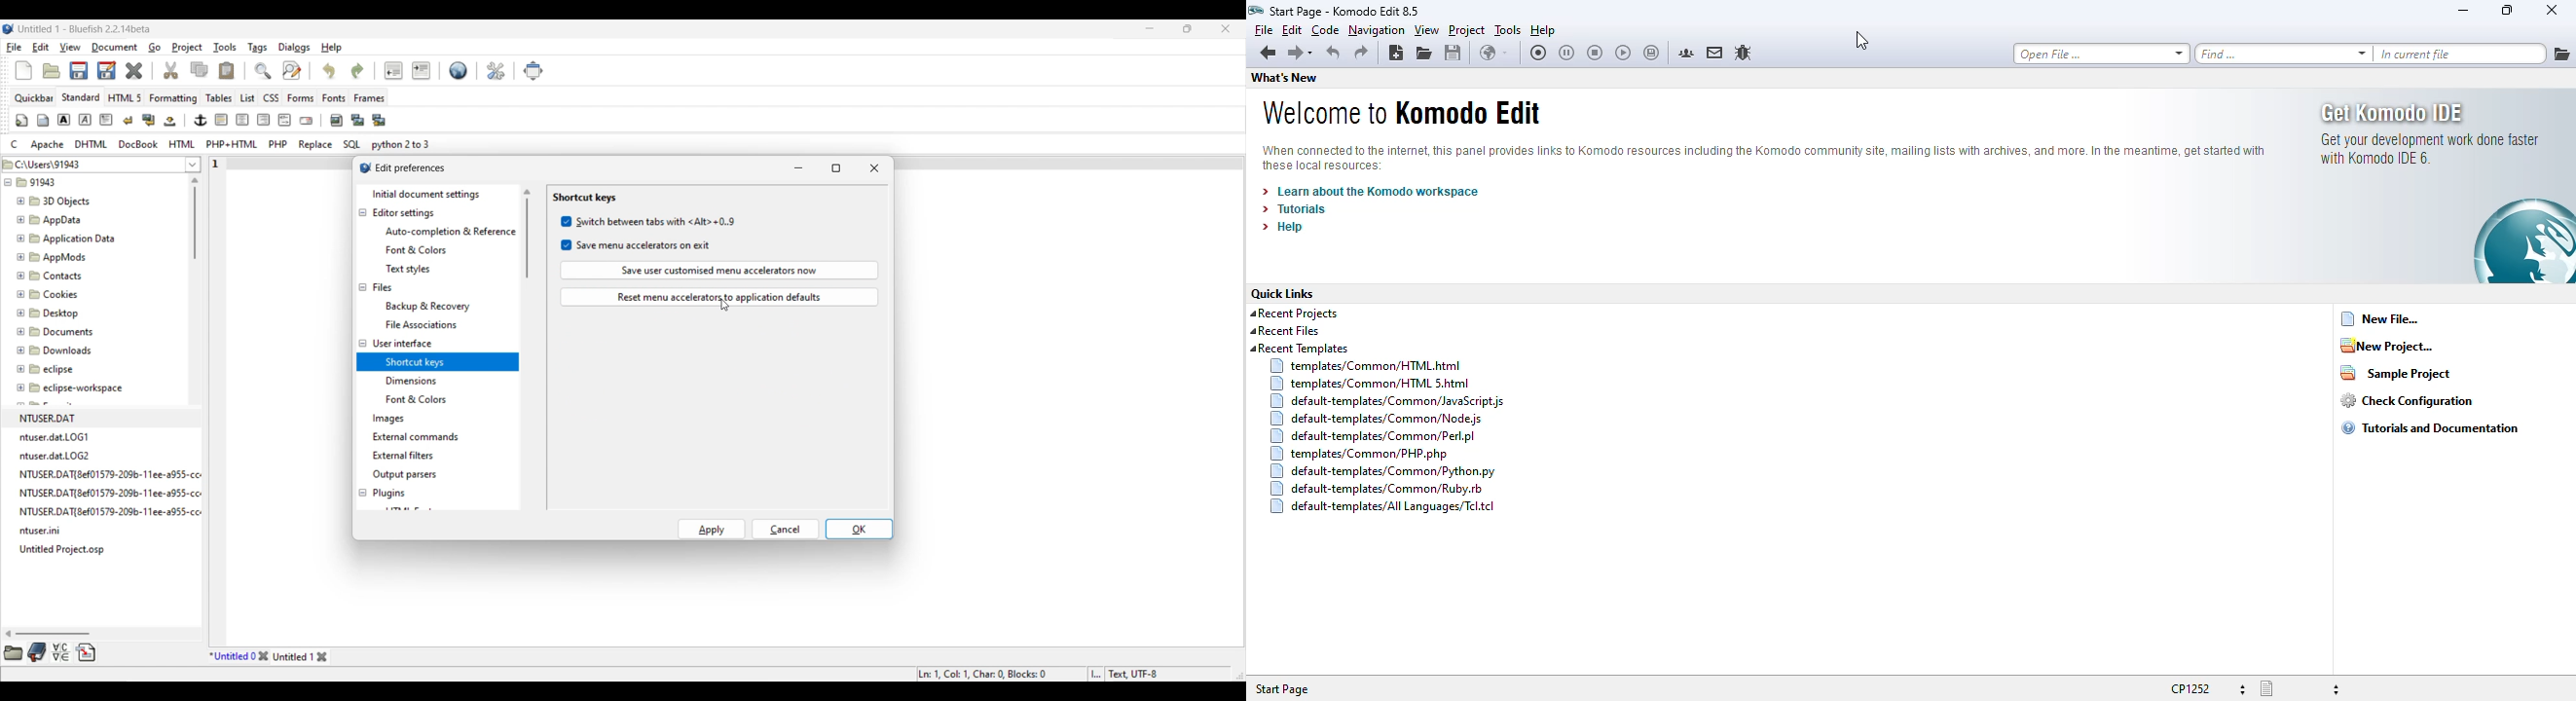 Image resolution: width=2576 pixels, height=728 pixels. I want to click on 1, so click(217, 161).